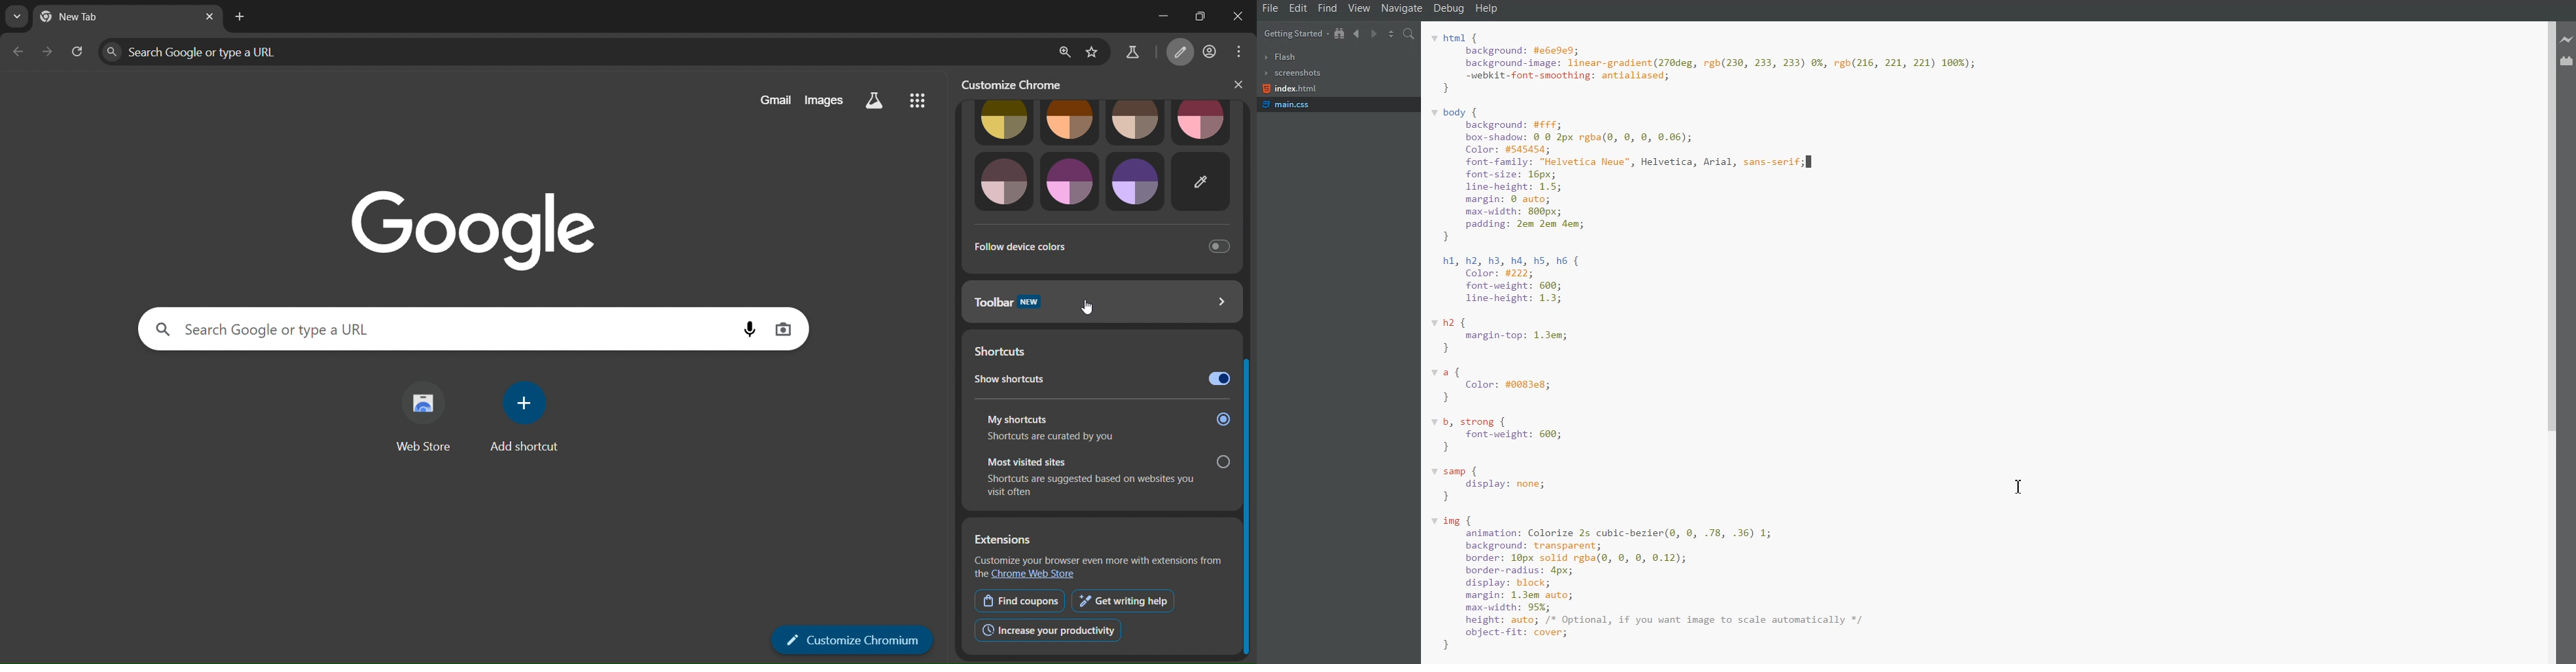  I want to click on Debug, so click(1450, 8).